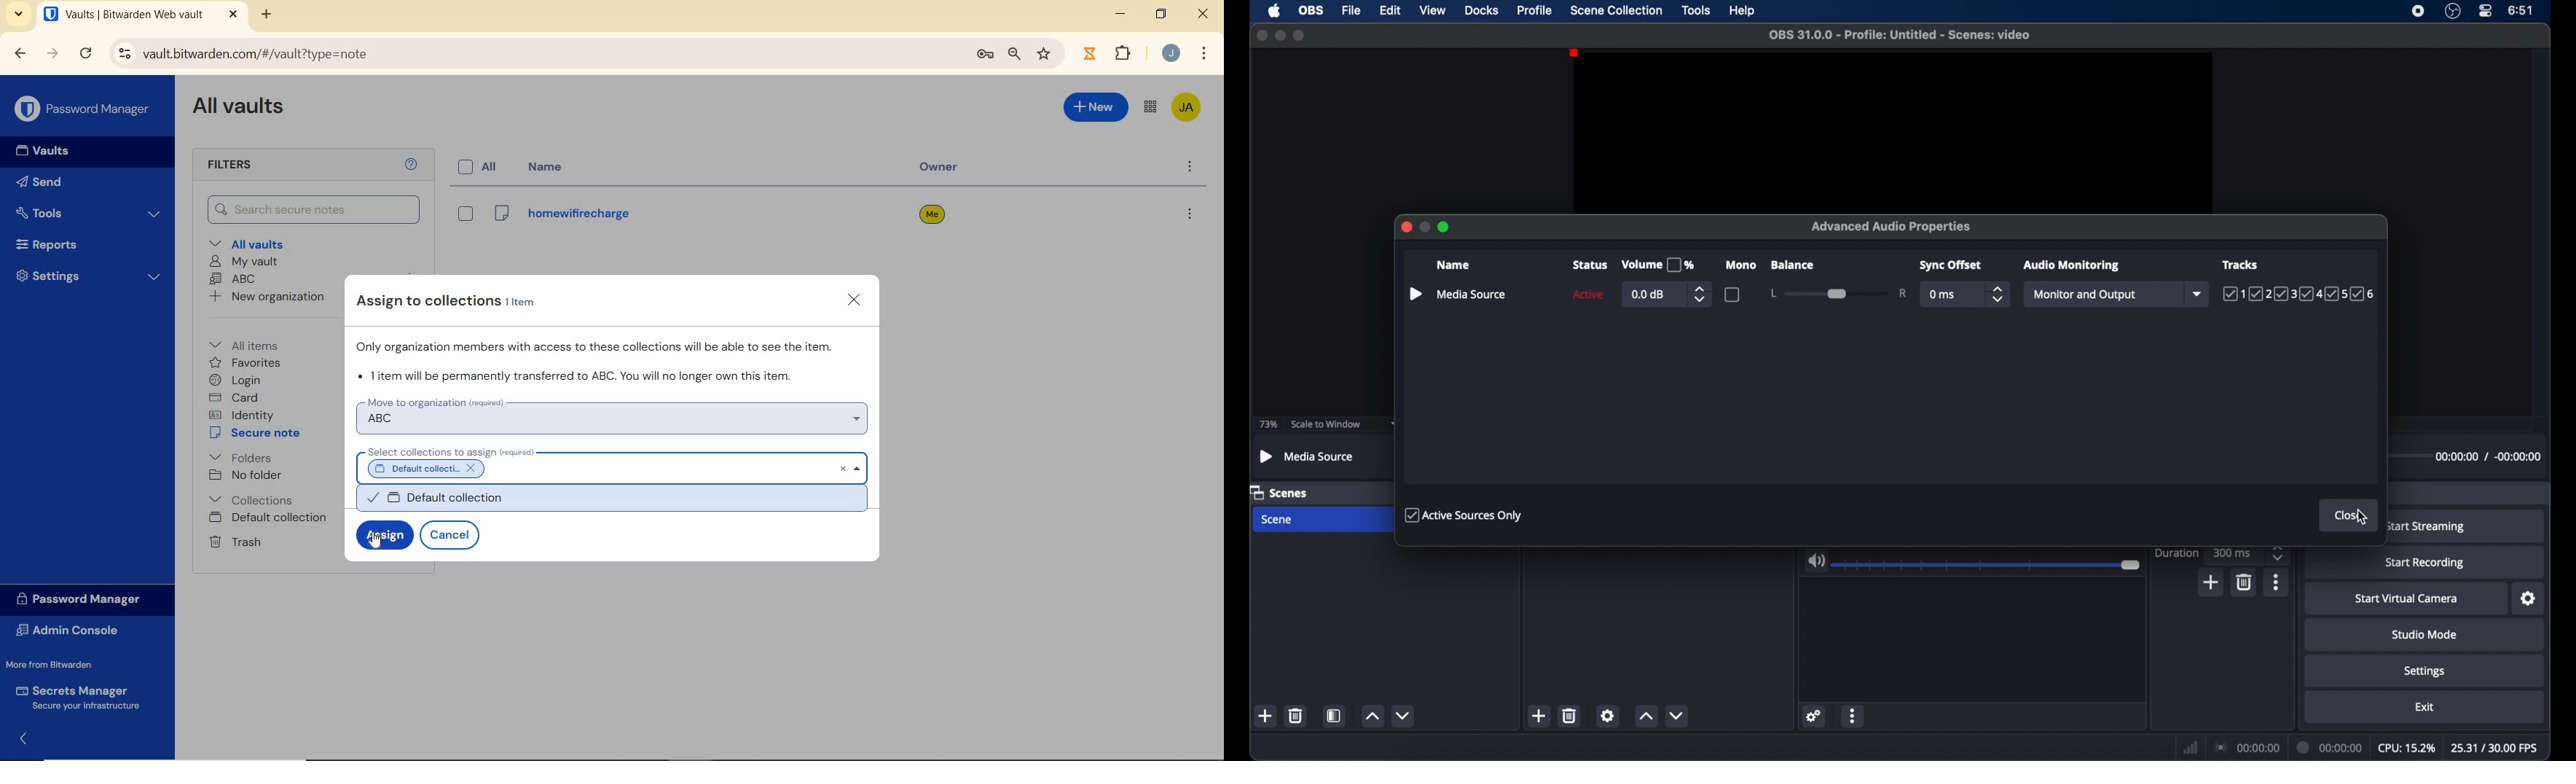  I want to click on close, so click(1404, 227).